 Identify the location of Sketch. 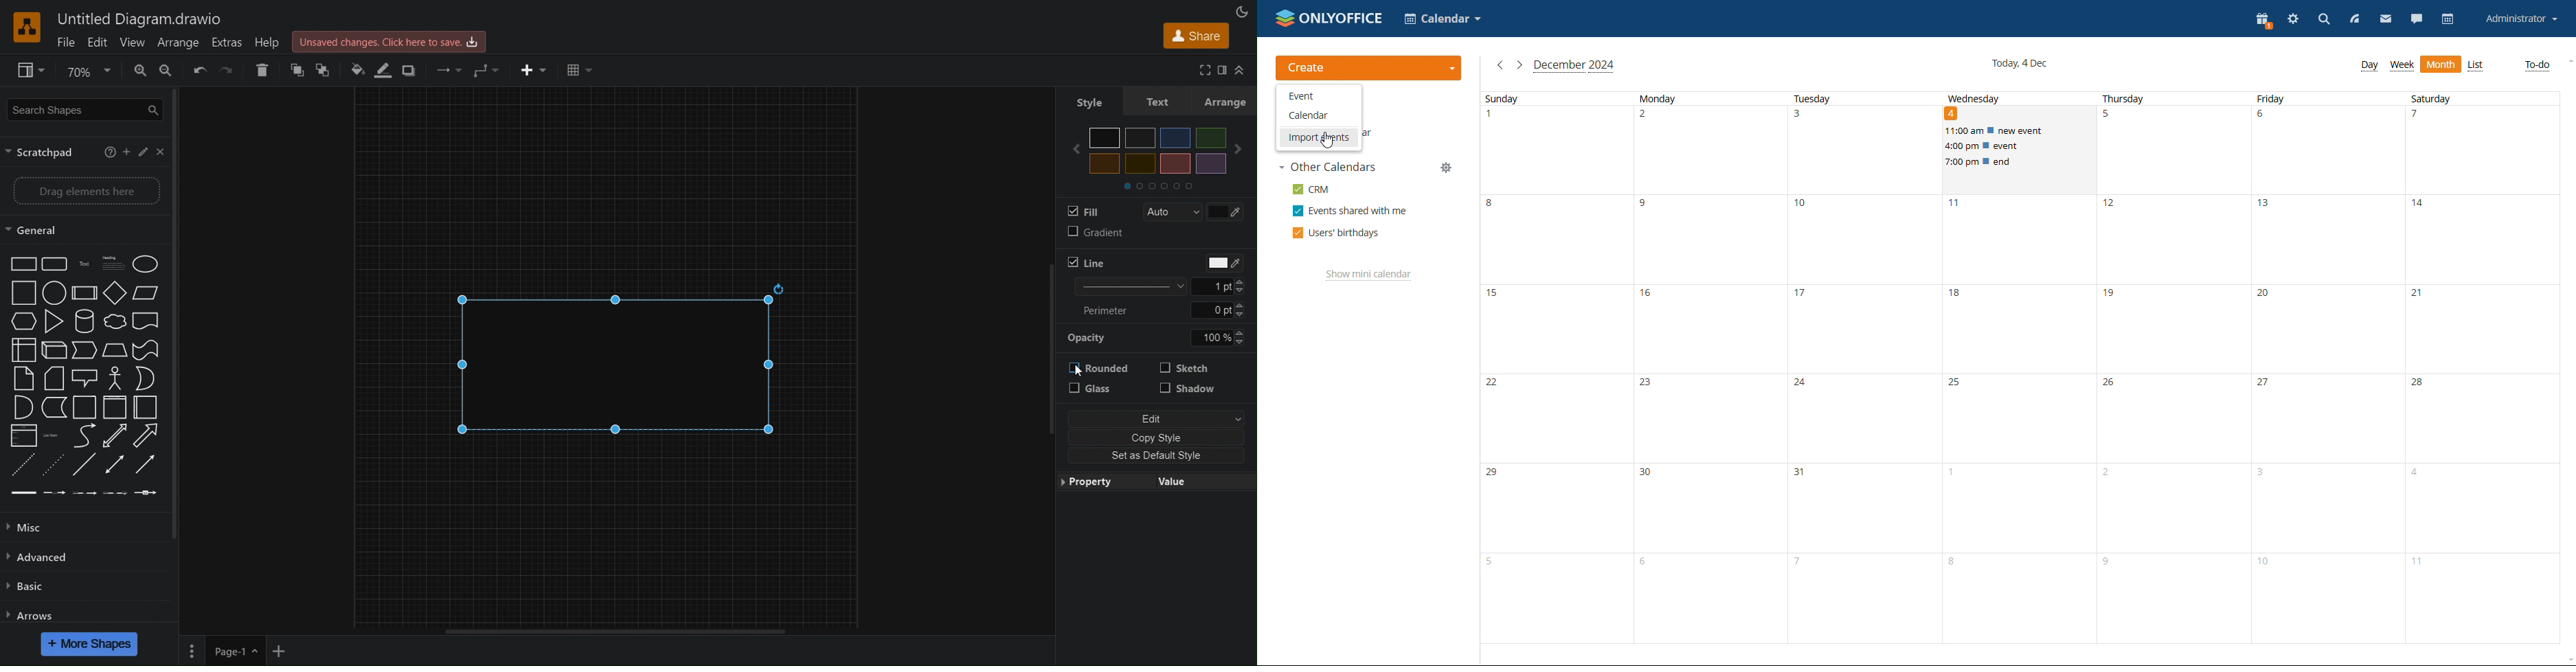
(1188, 369).